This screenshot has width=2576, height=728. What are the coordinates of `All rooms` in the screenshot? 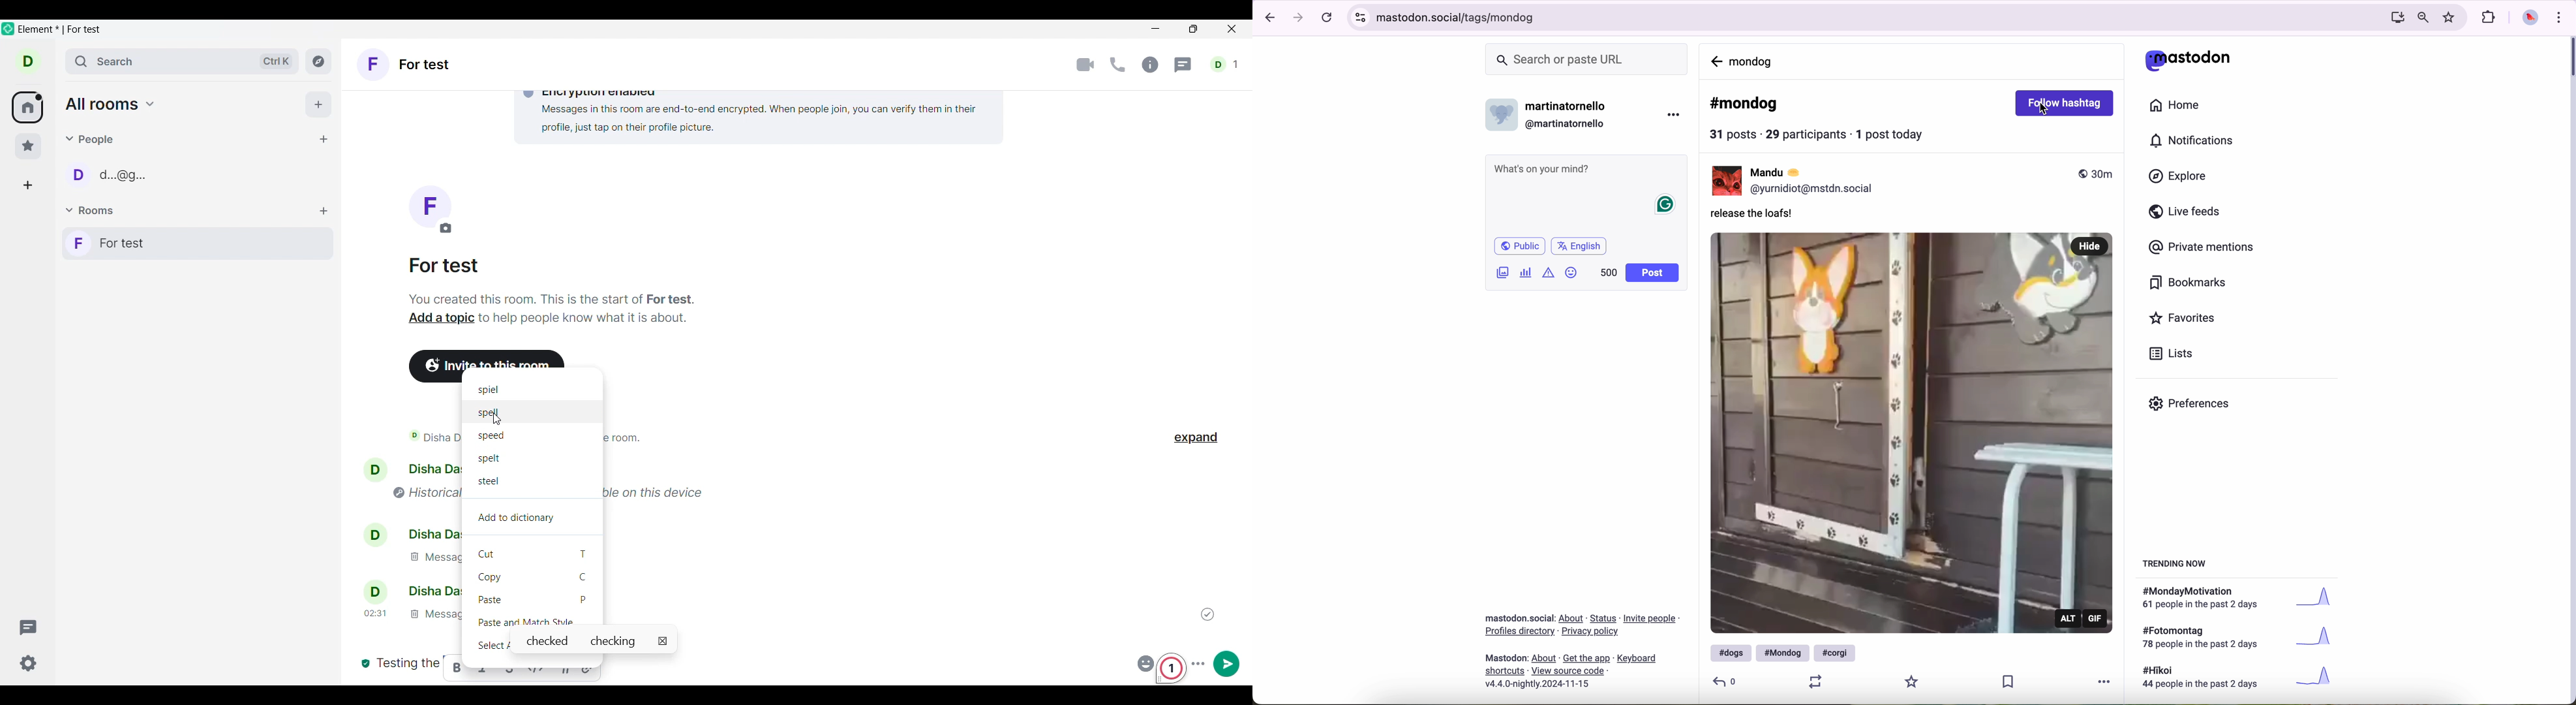 It's located at (27, 108).